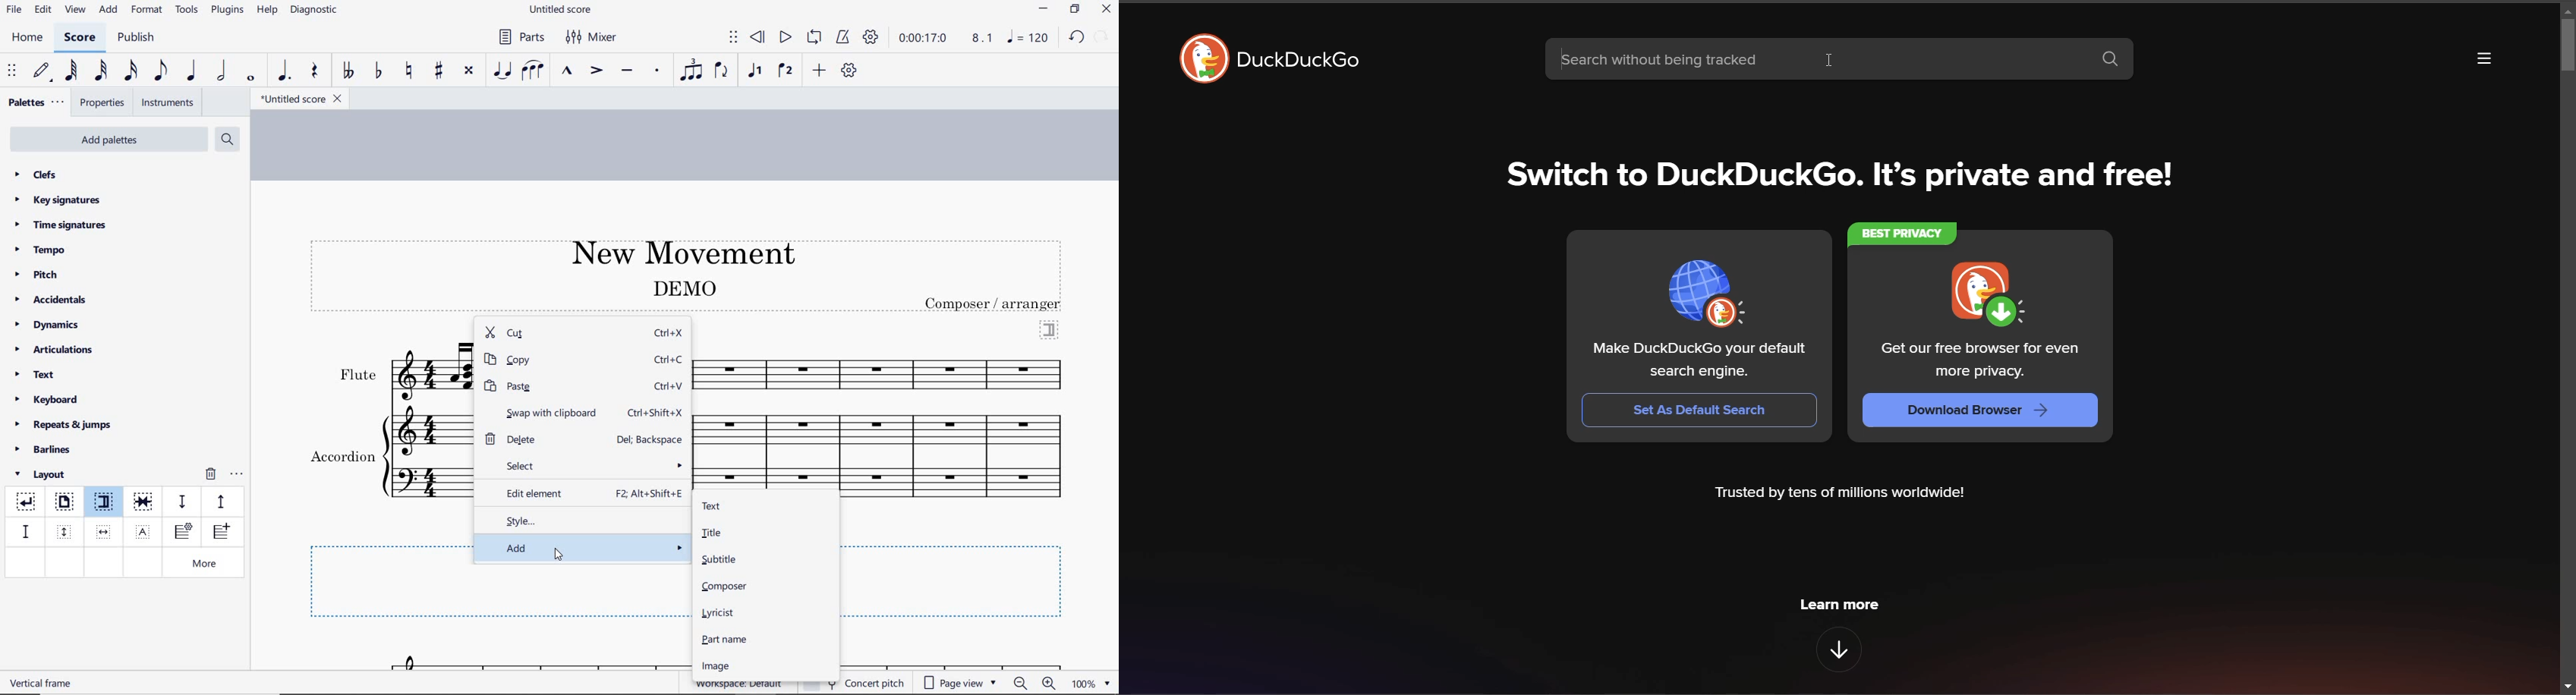  What do you see at coordinates (816, 38) in the screenshot?
I see `loop playback` at bounding box center [816, 38].